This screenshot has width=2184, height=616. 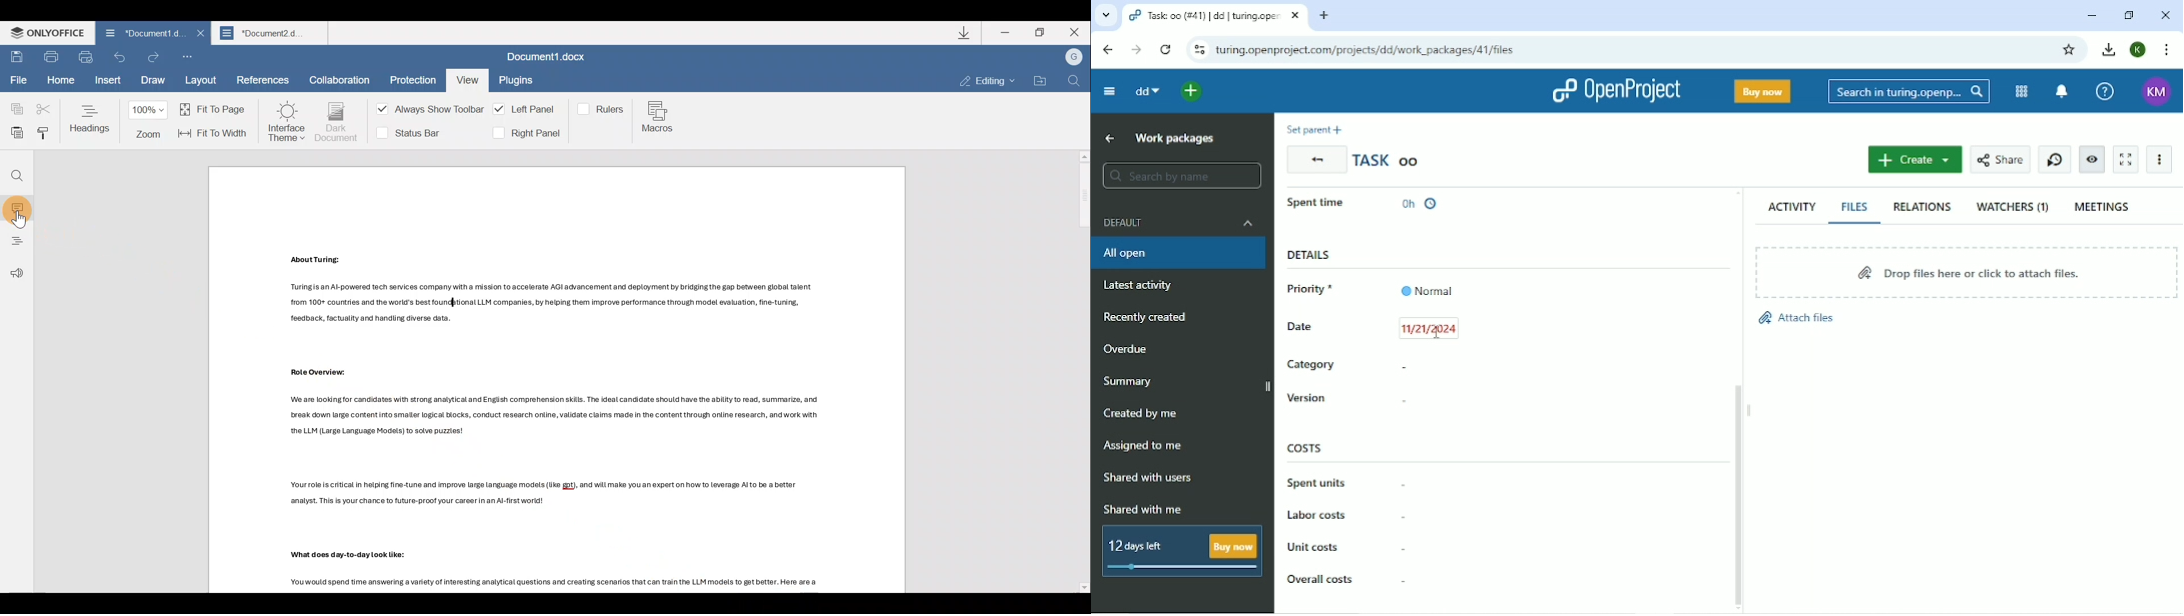 What do you see at coordinates (1615, 89) in the screenshot?
I see `OpenProject` at bounding box center [1615, 89].